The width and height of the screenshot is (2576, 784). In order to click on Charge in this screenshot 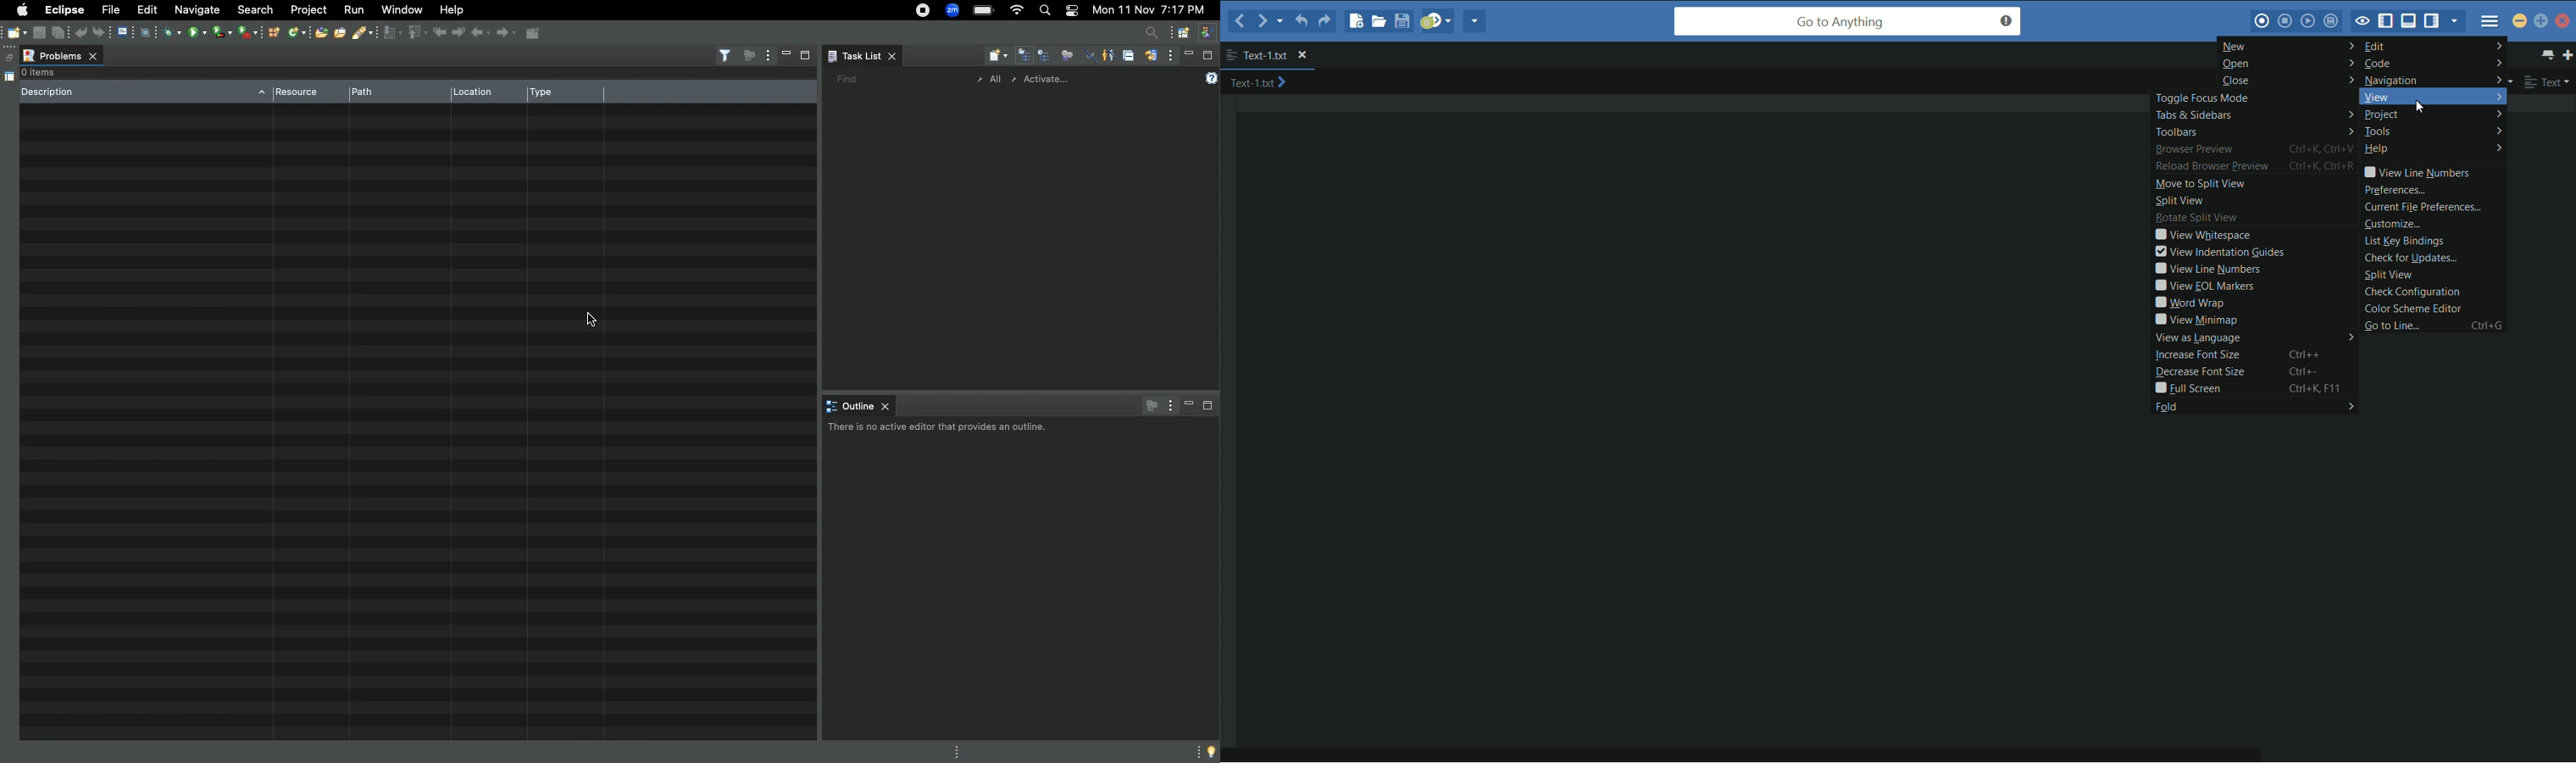, I will do `click(985, 10)`.